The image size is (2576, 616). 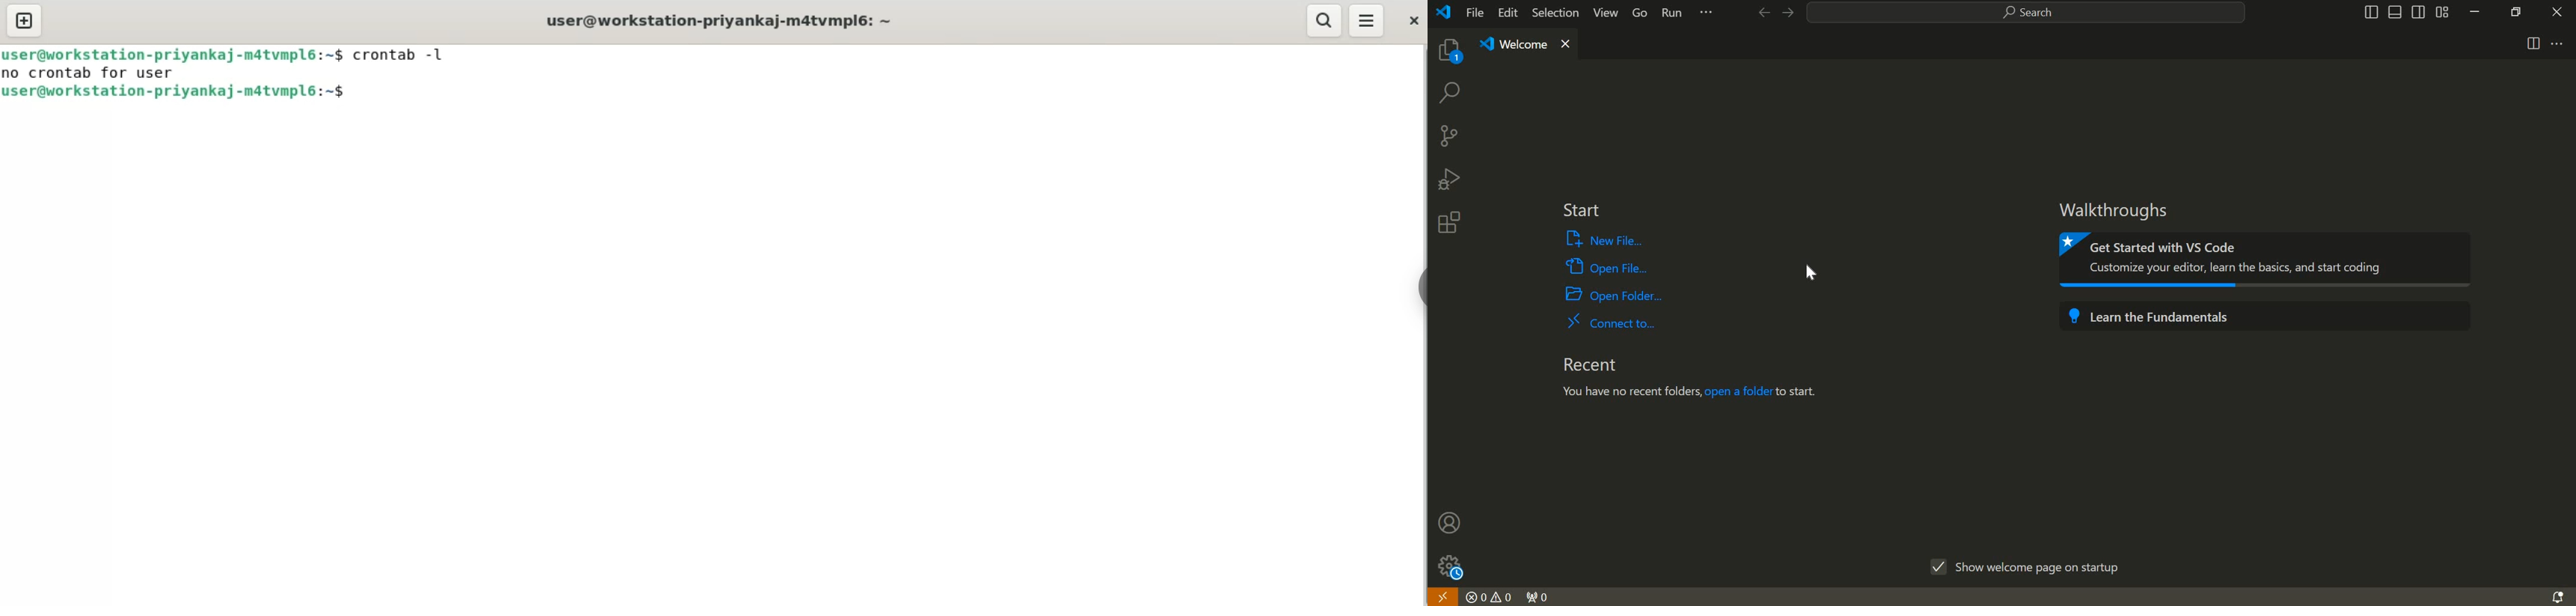 I want to click on split editor right, so click(x=2534, y=43).